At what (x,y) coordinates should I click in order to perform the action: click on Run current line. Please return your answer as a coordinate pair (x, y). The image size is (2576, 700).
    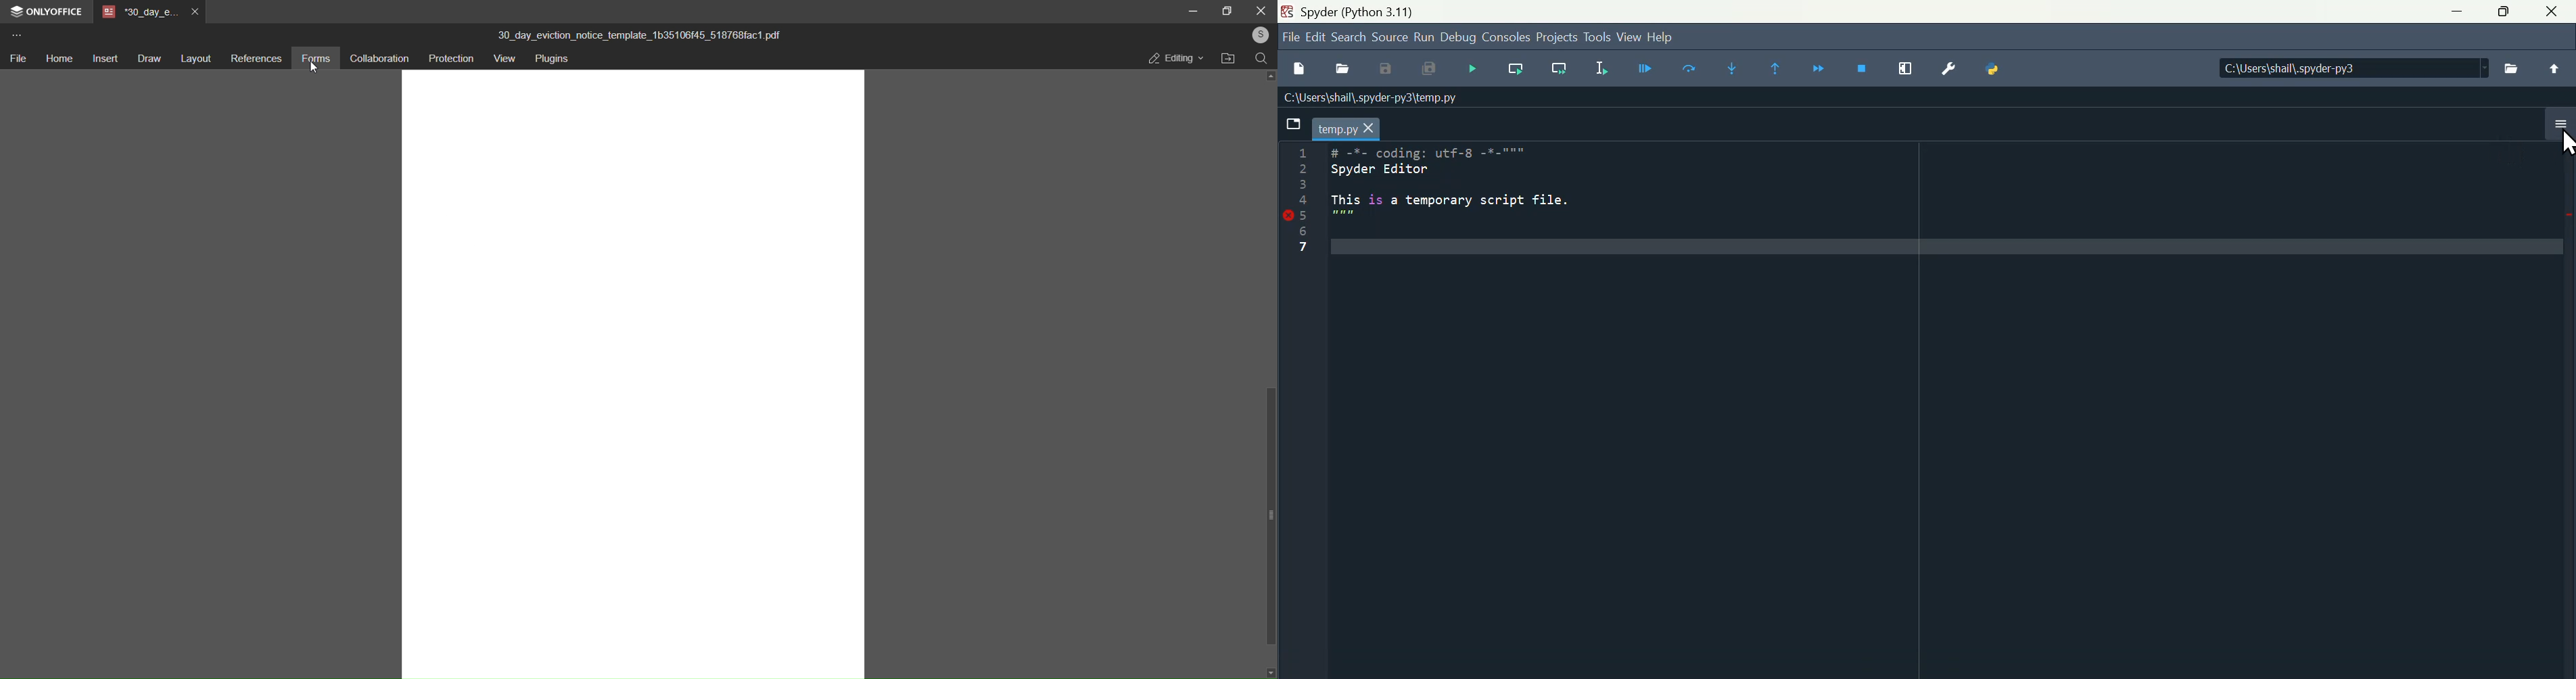
    Looking at the image, I should click on (1516, 74).